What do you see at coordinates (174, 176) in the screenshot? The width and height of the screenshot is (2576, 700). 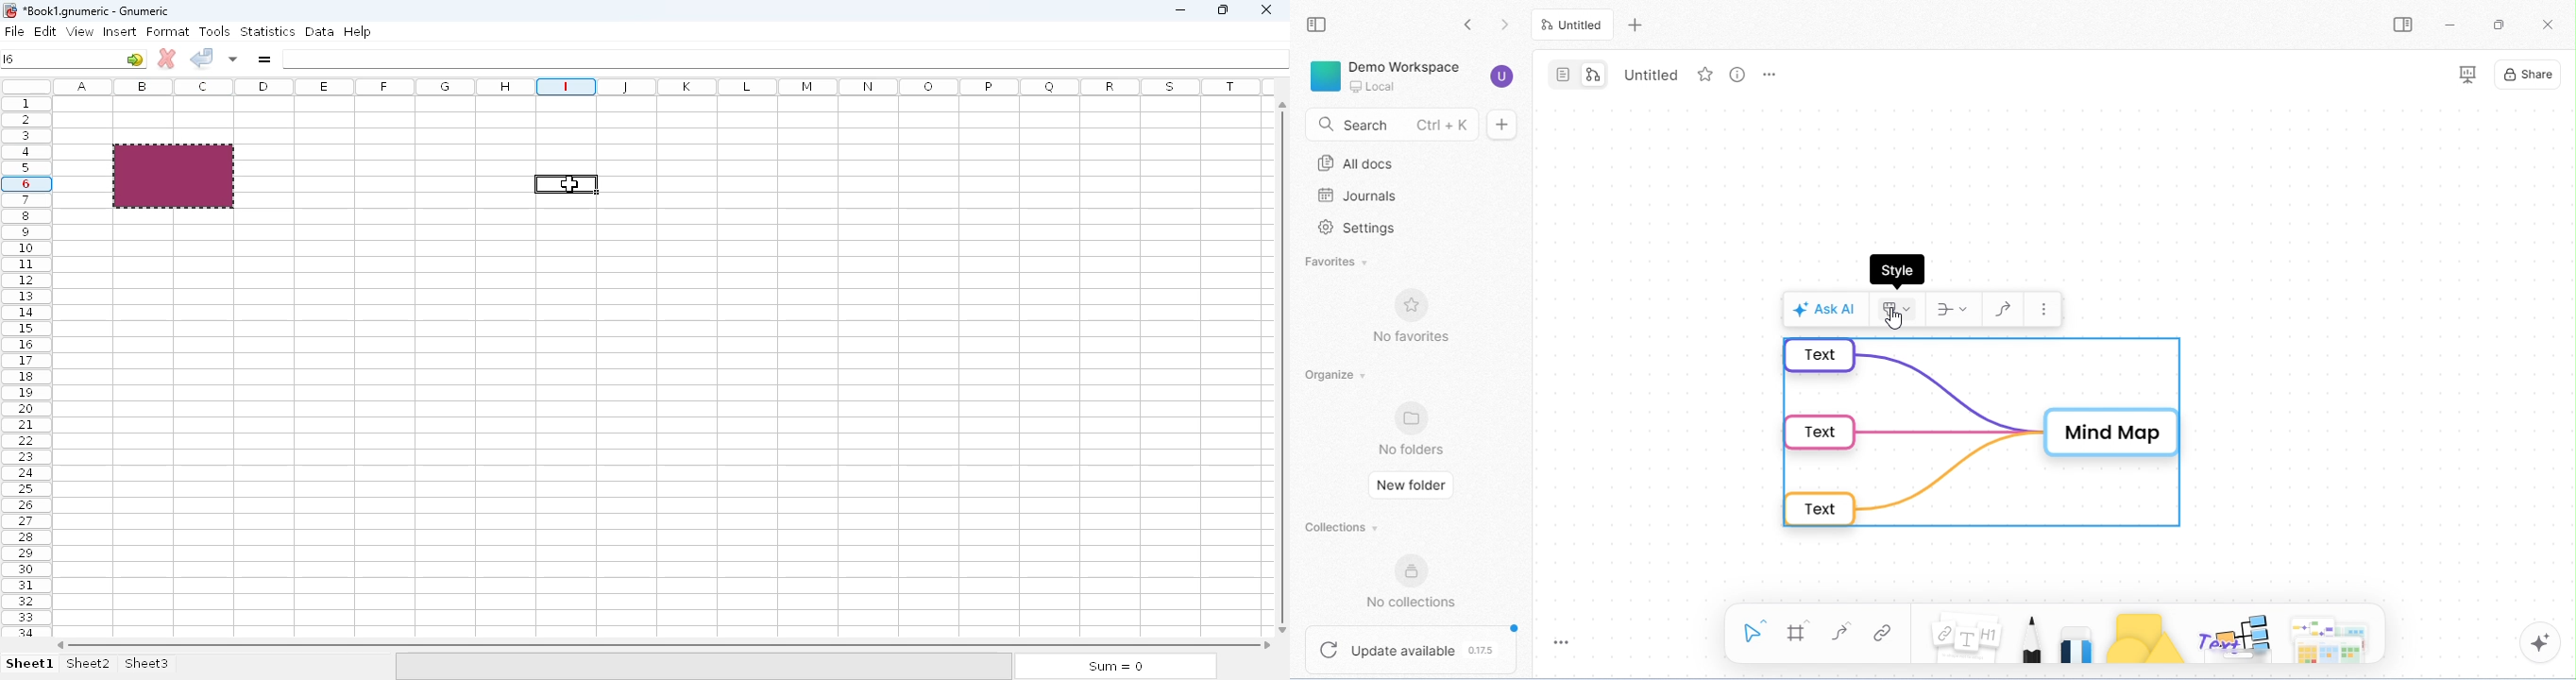 I see `copied range` at bounding box center [174, 176].